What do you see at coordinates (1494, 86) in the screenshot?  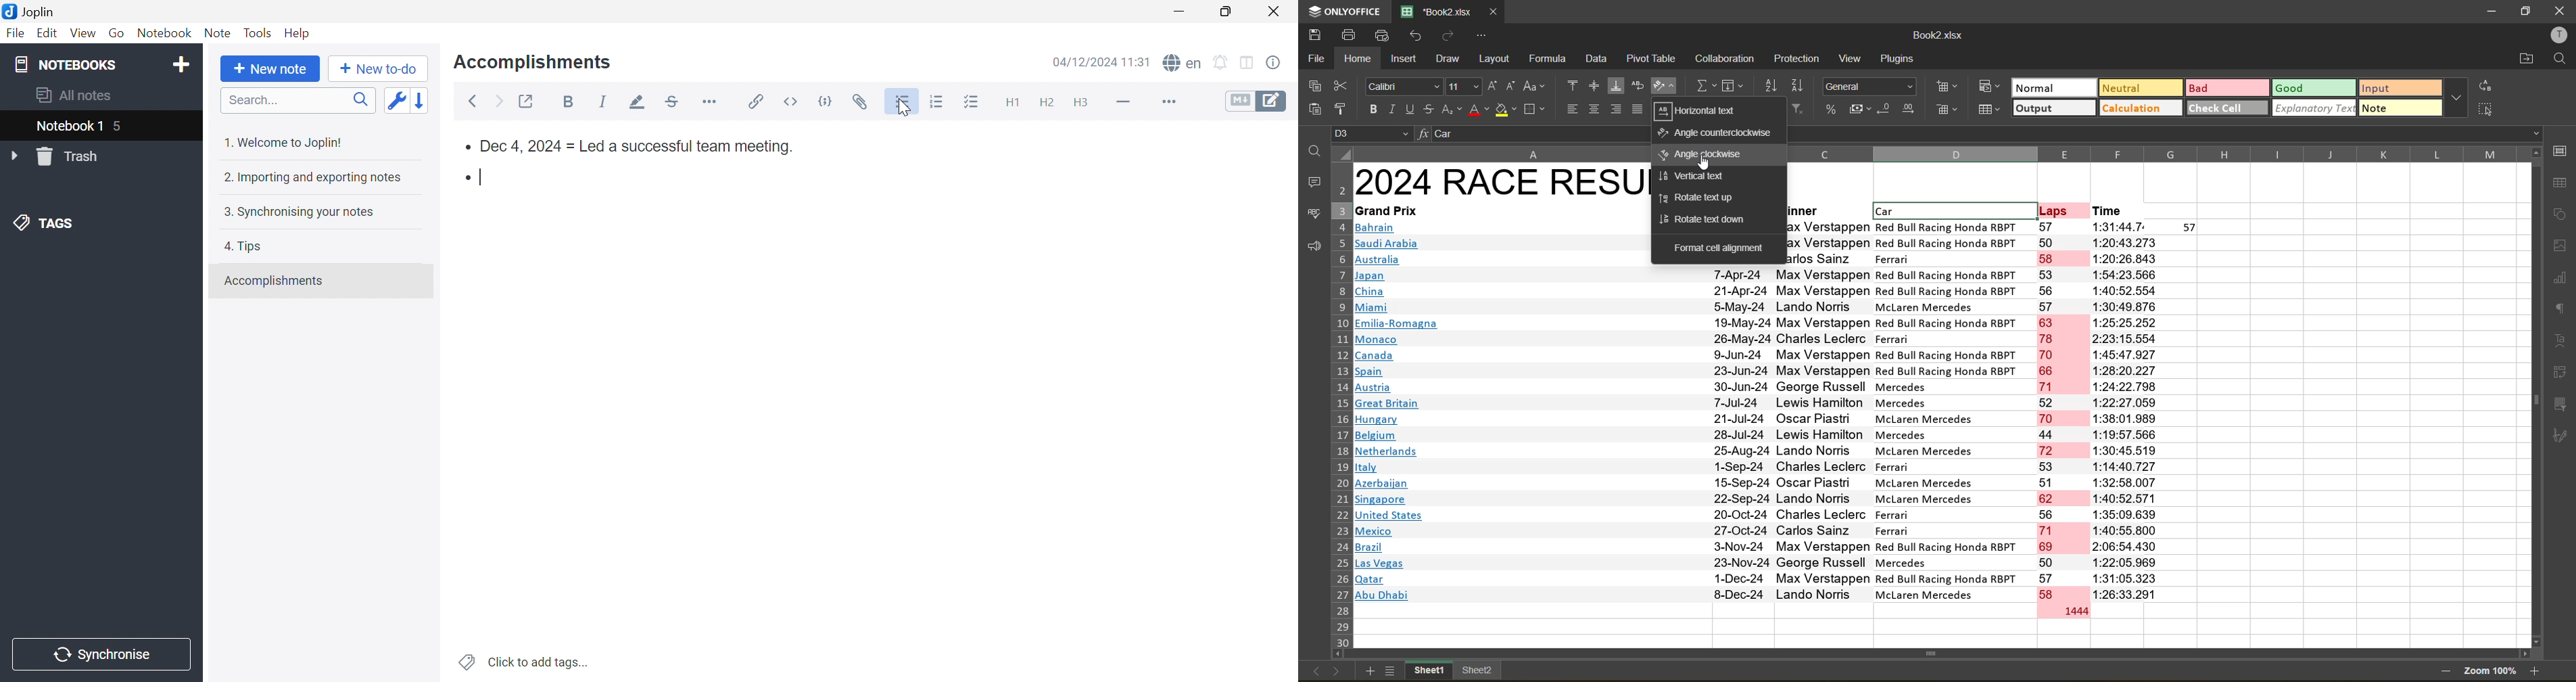 I see `increment size` at bounding box center [1494, 86].